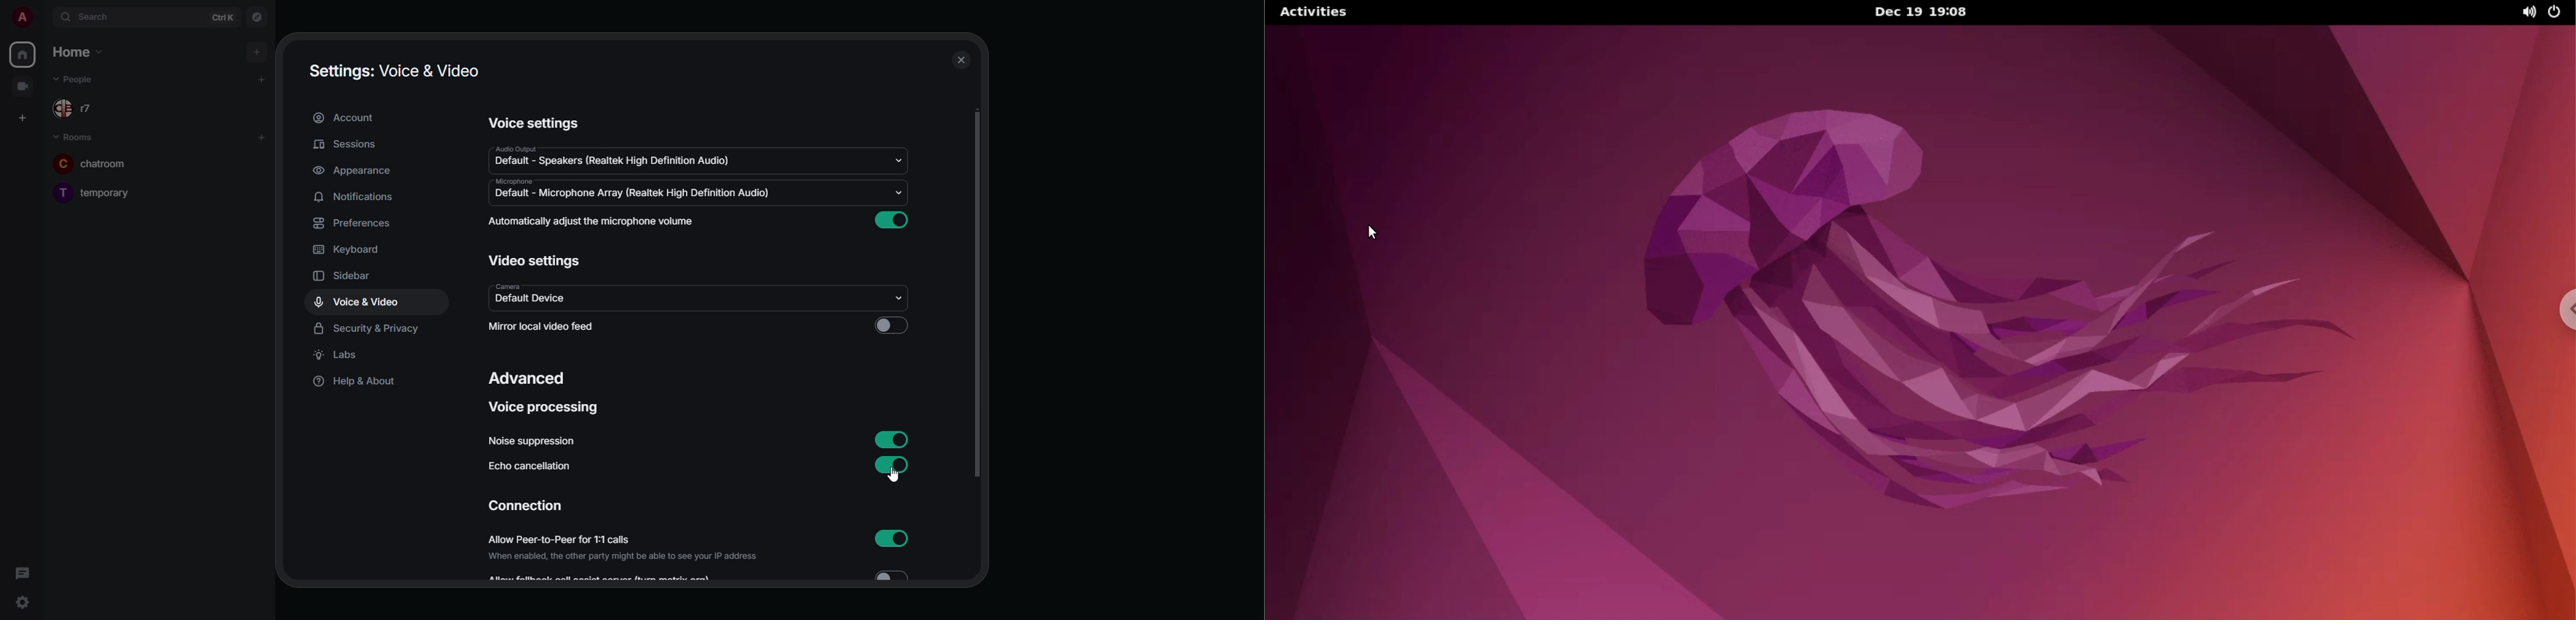  What do you see at coordinates (961, 61) in the screenshot?
I see `close` at bounding box center [961, 61].